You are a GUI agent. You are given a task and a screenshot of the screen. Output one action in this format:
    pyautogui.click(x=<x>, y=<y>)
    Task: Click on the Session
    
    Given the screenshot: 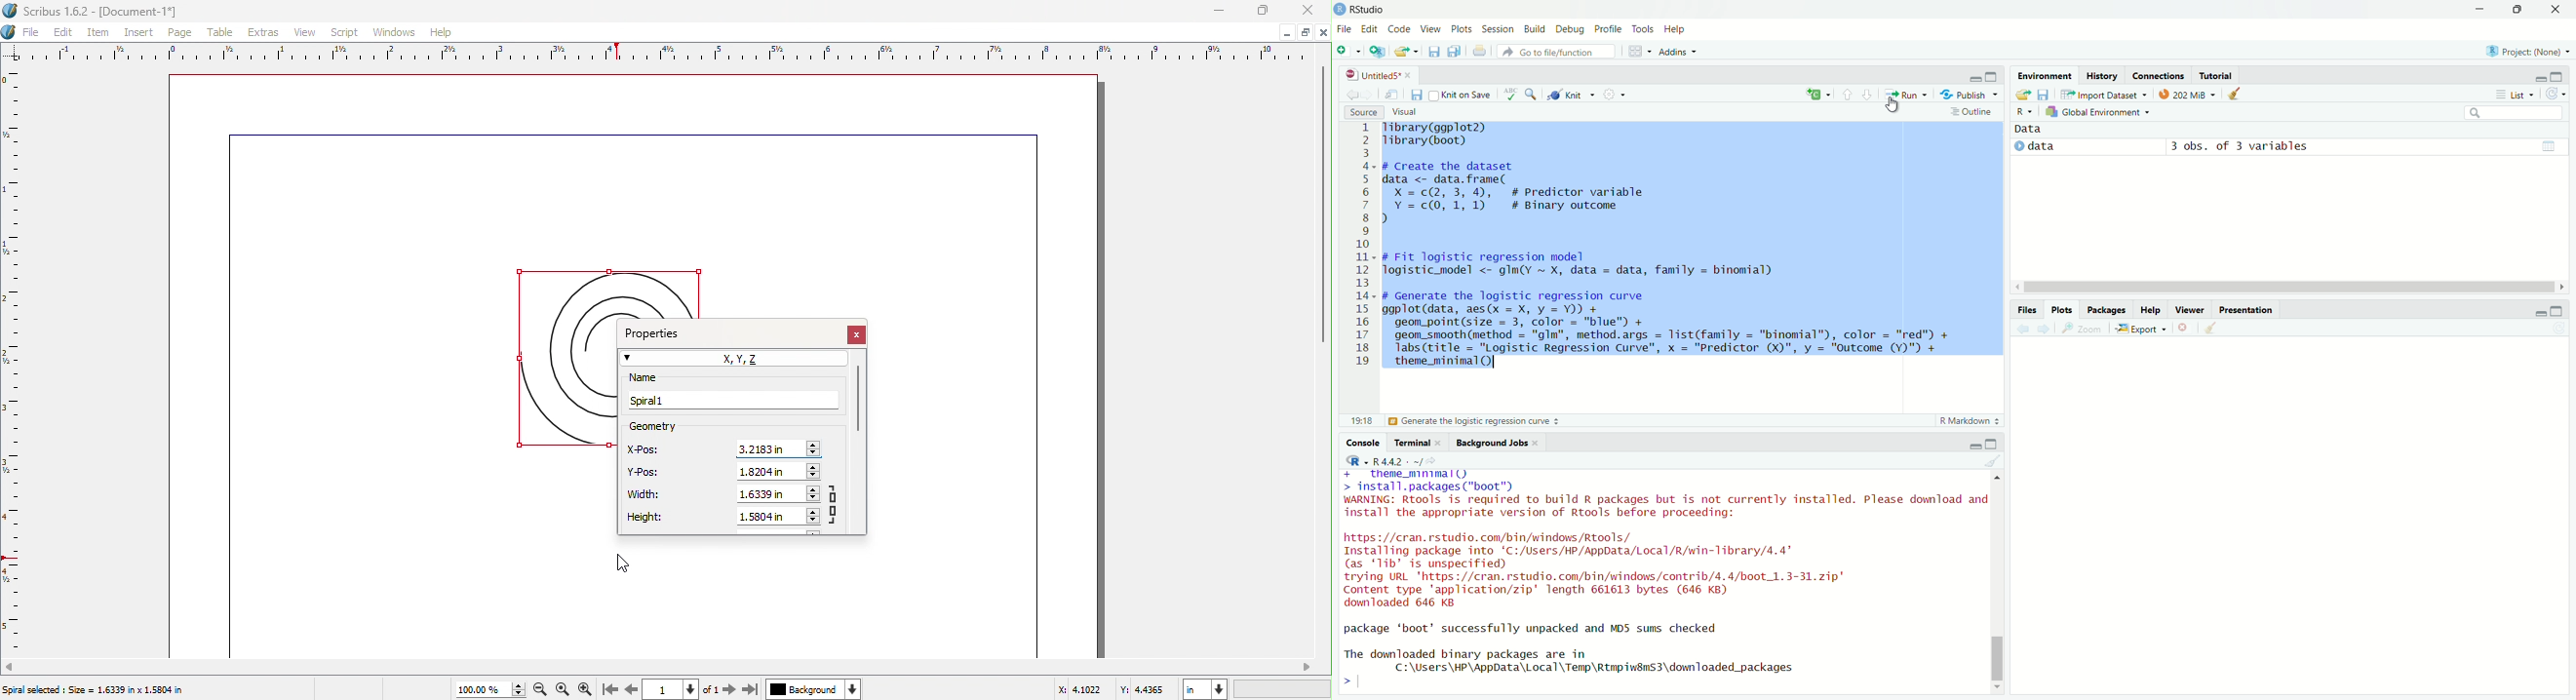 What is the action you would take?
    pyautogui.click(x=1498, y=29)
    